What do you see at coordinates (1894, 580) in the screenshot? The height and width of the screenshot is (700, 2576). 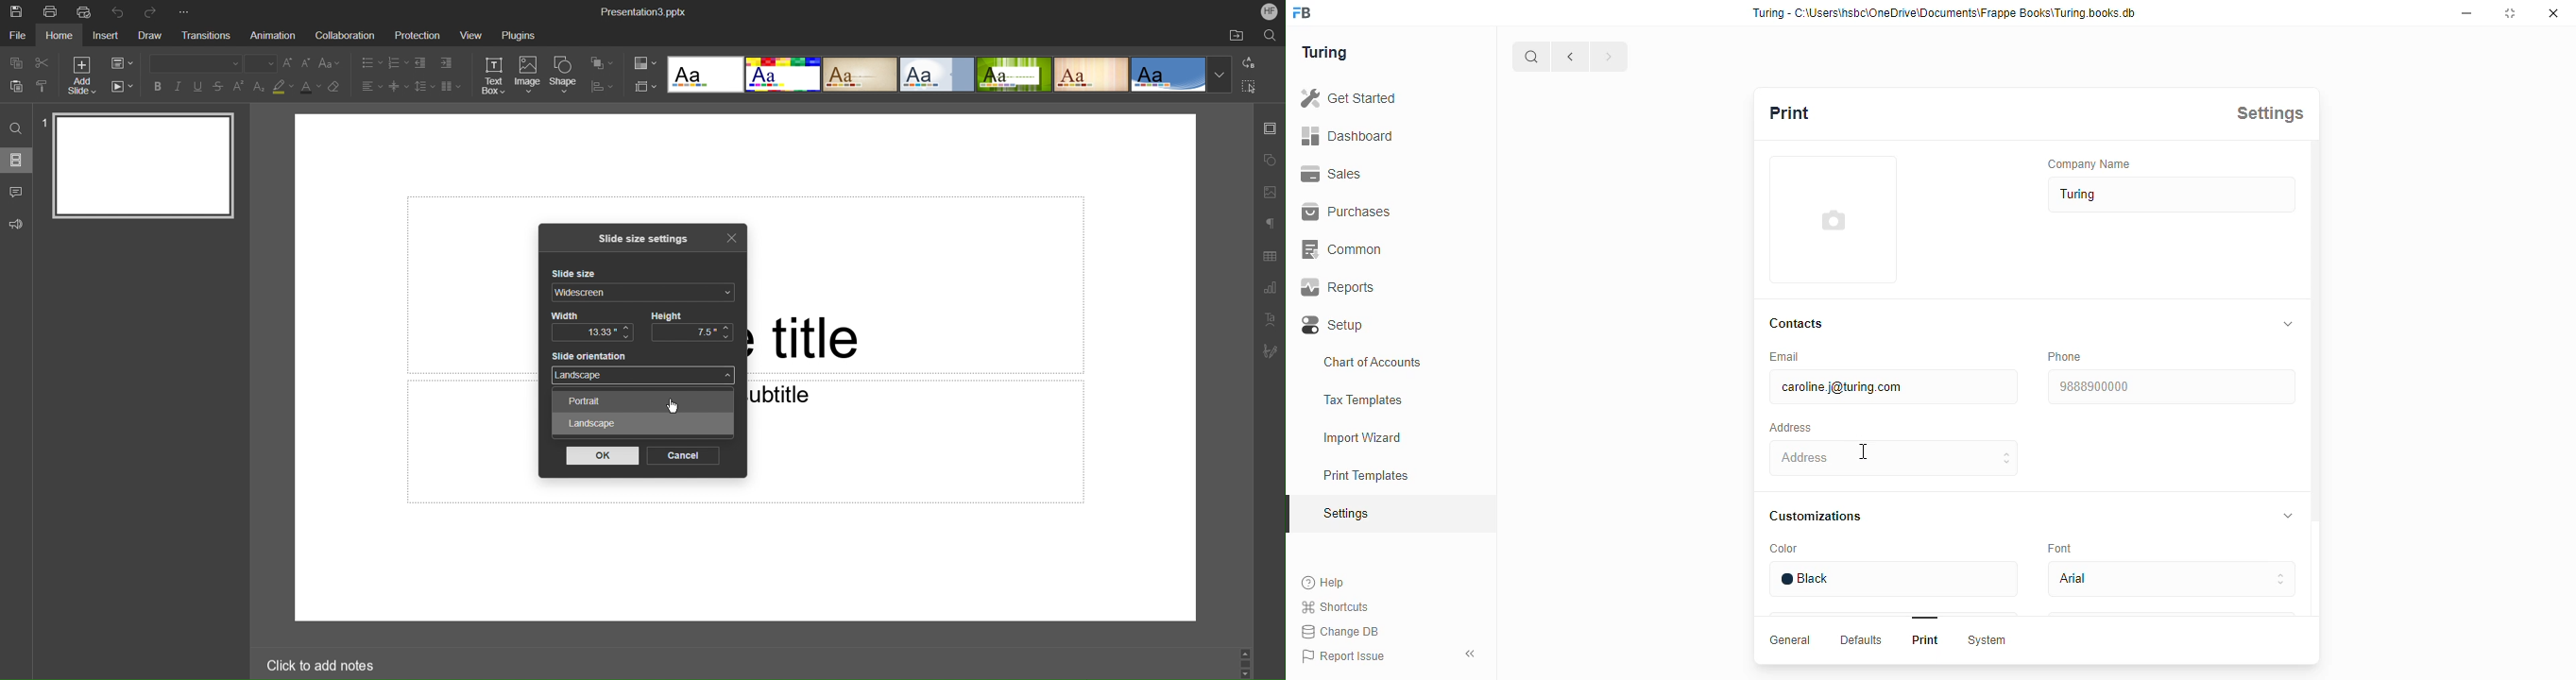 I see `black` at bounding box center [1894, 580].